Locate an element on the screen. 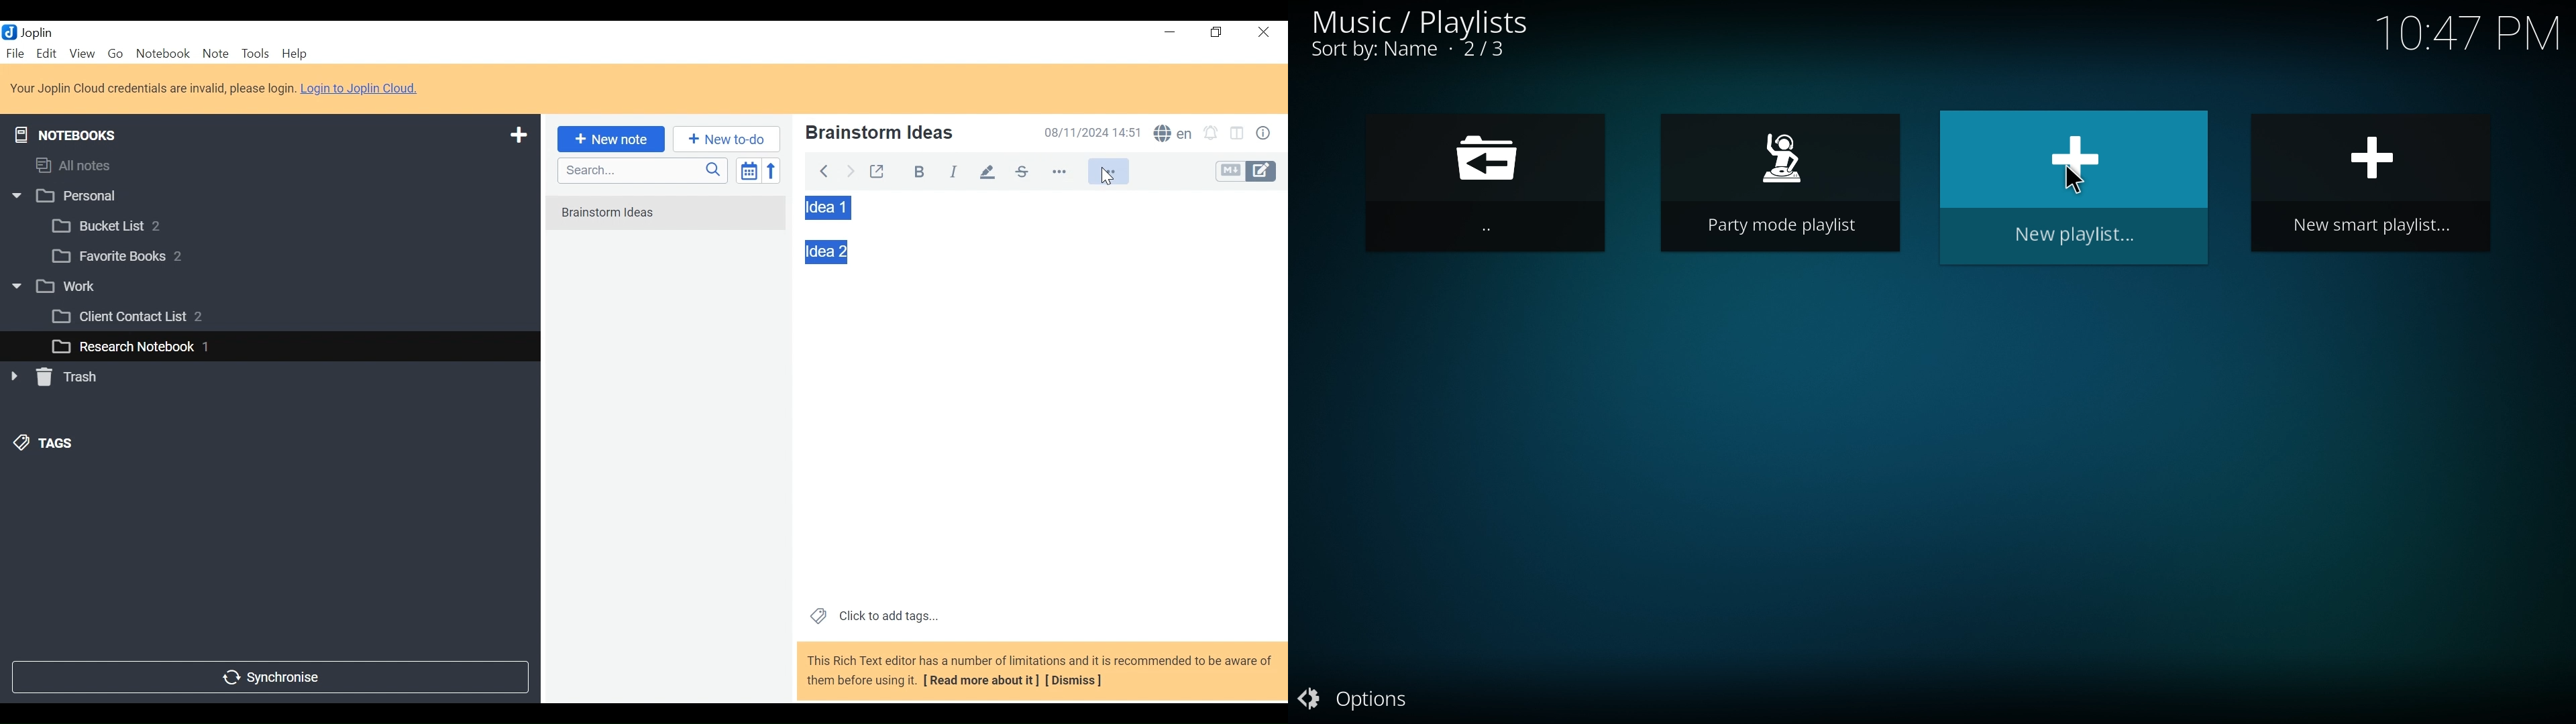  Note Name is located at coordinates (908, 134).